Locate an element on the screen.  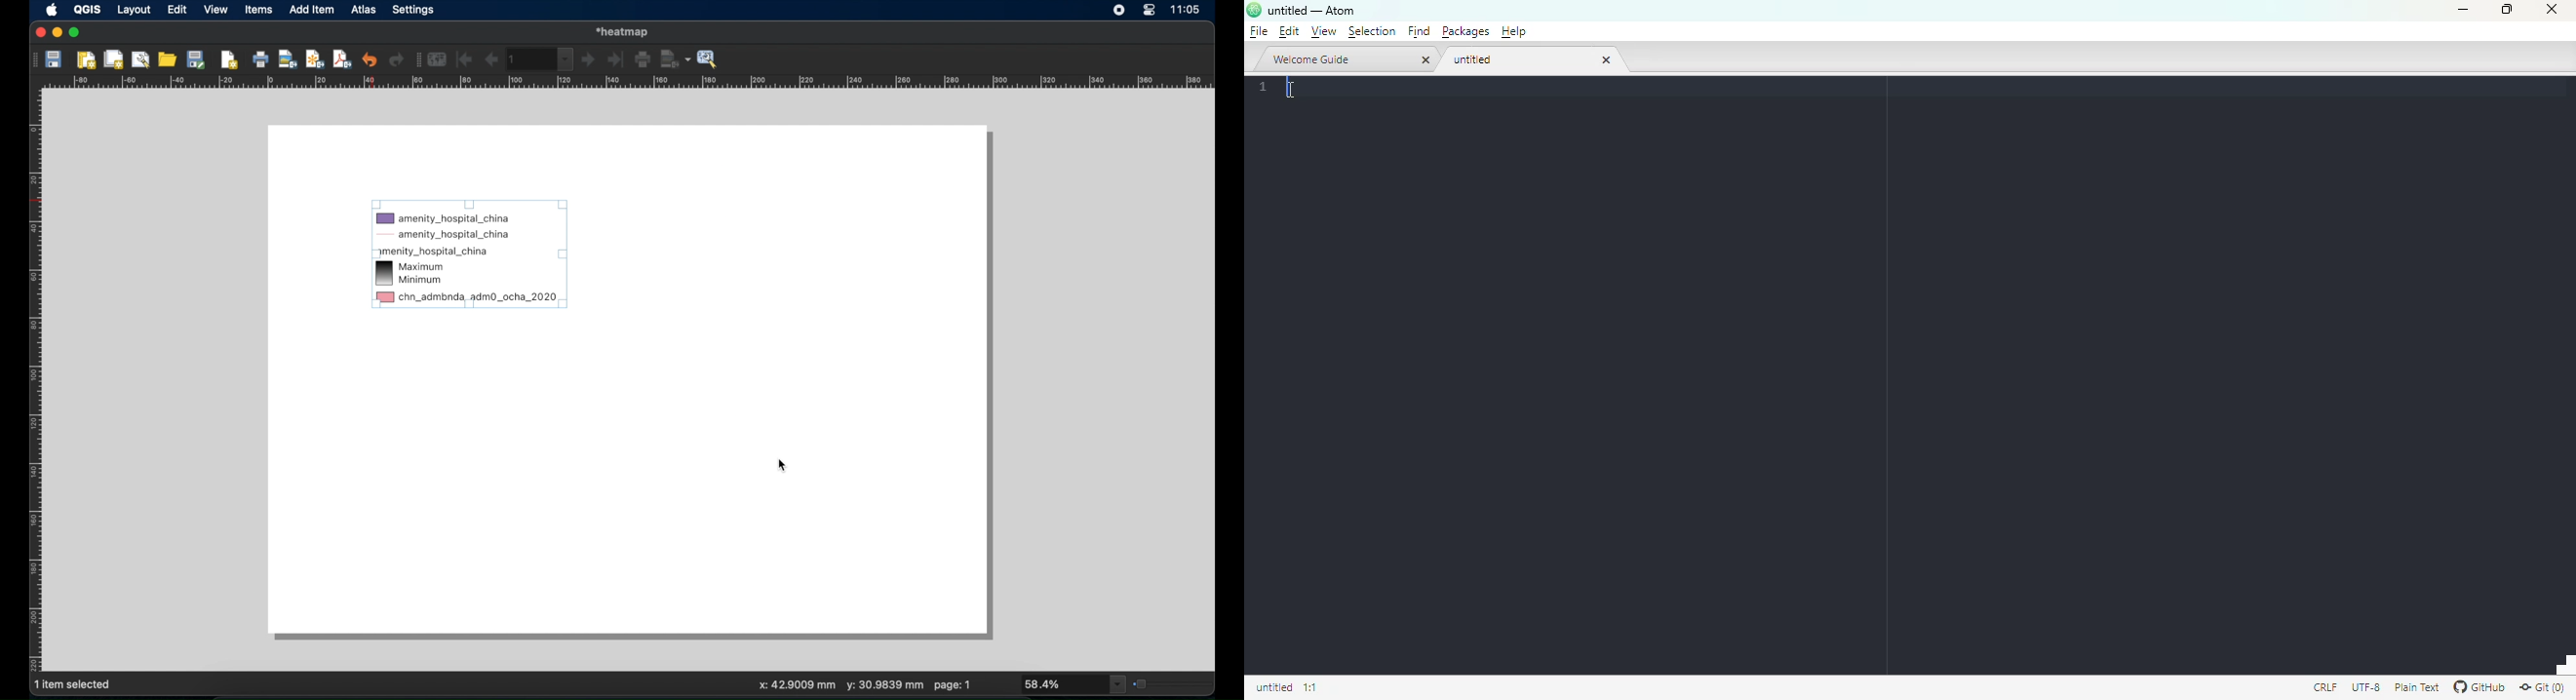
atlas settings is located at coordinates (708, 60).